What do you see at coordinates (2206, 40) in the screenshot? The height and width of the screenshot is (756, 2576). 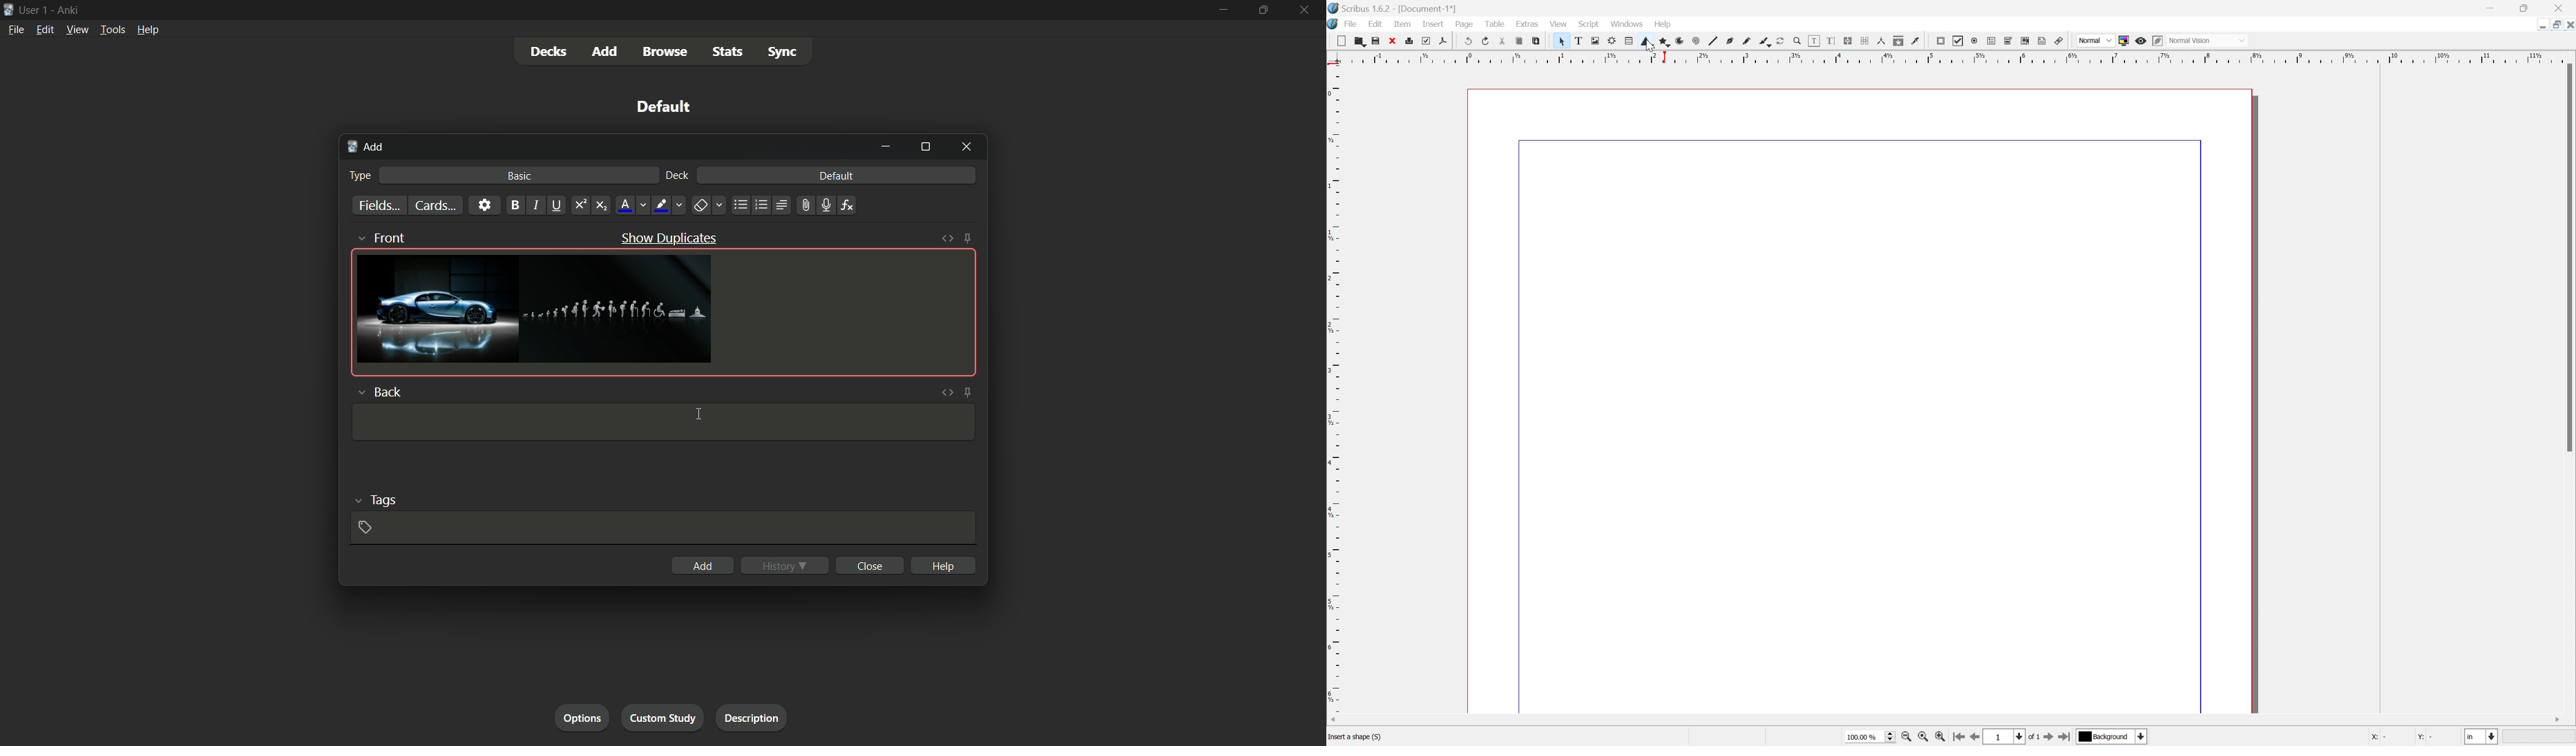 I see `Normal Vision` at bounding box center [2206, 40].